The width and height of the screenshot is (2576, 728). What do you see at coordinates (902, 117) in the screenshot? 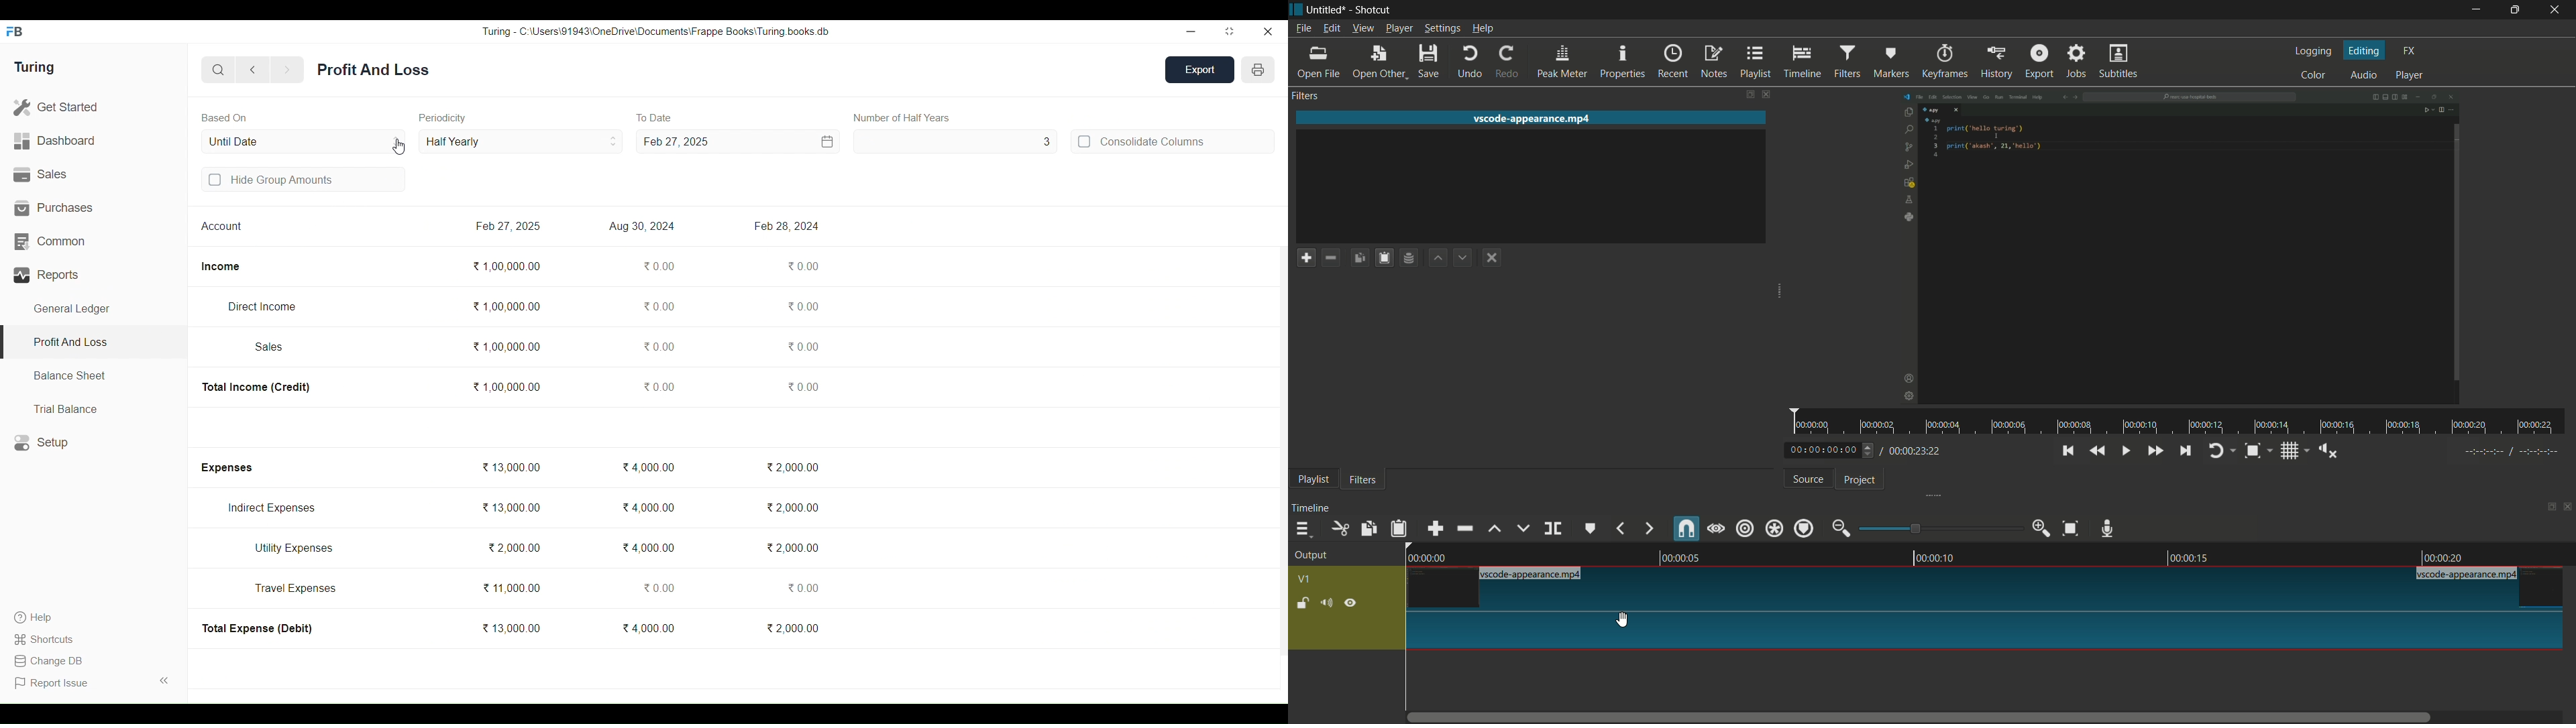
I see `Number of Half Years` at bounding box center [902, 117].